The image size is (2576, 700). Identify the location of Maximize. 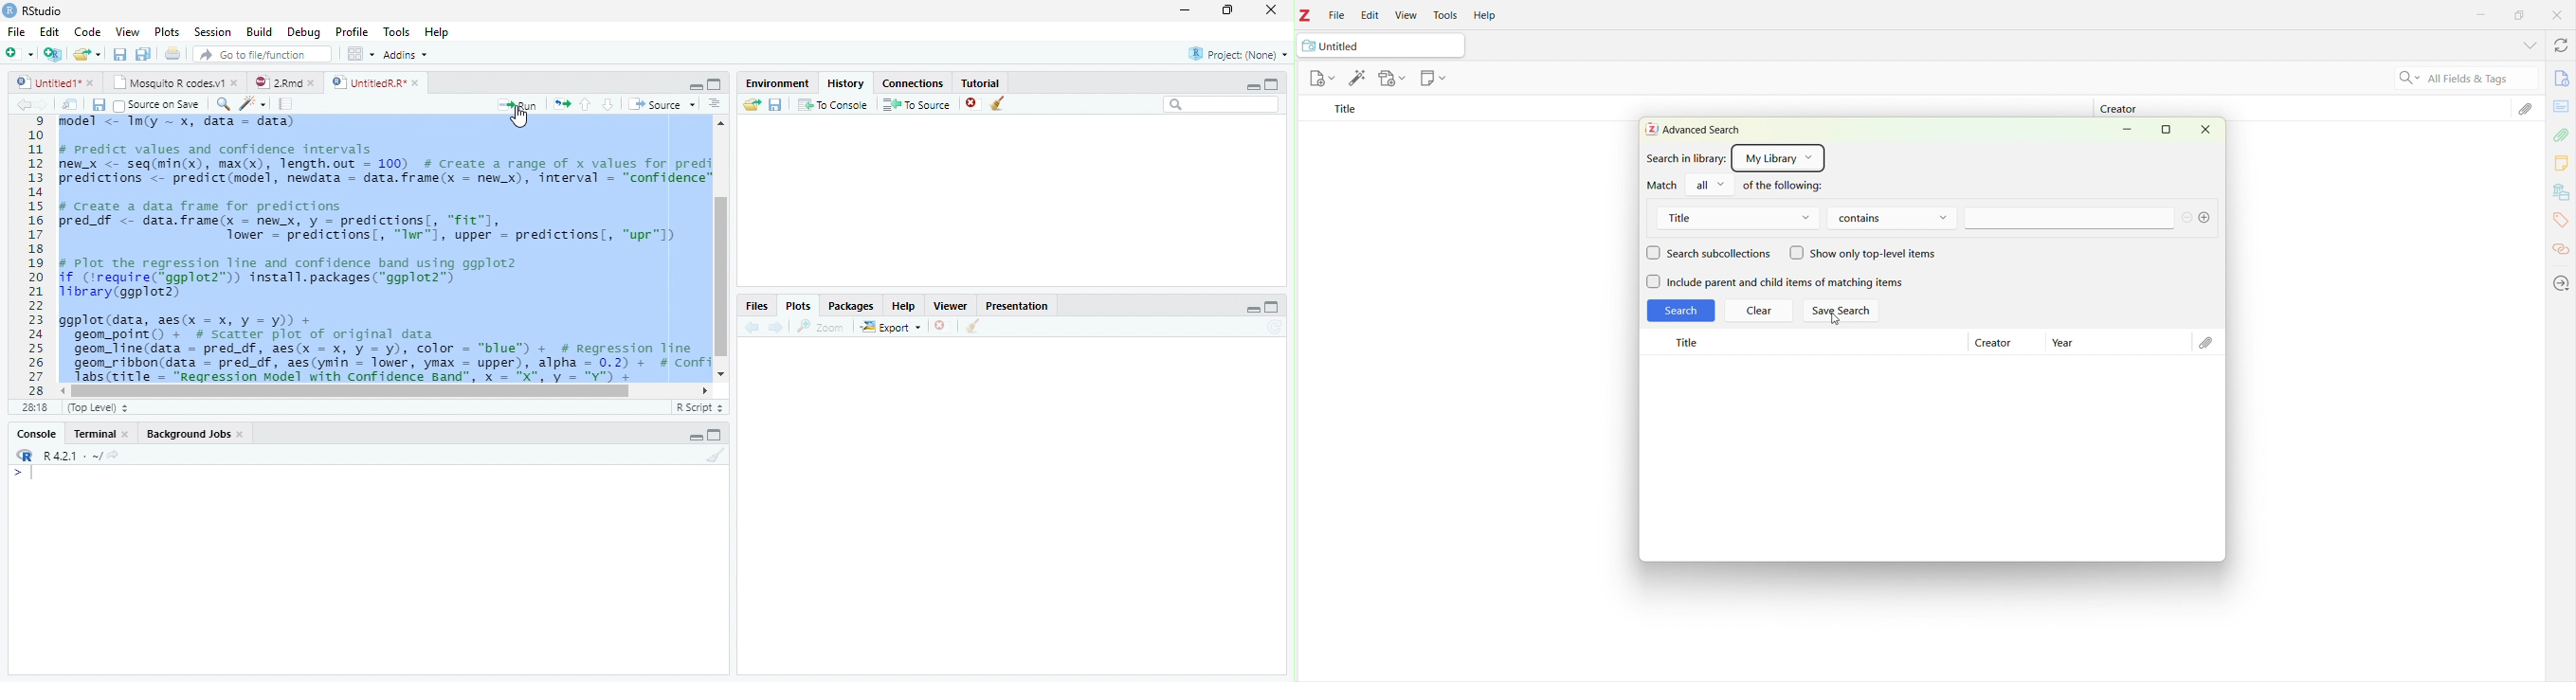
(717, 84).